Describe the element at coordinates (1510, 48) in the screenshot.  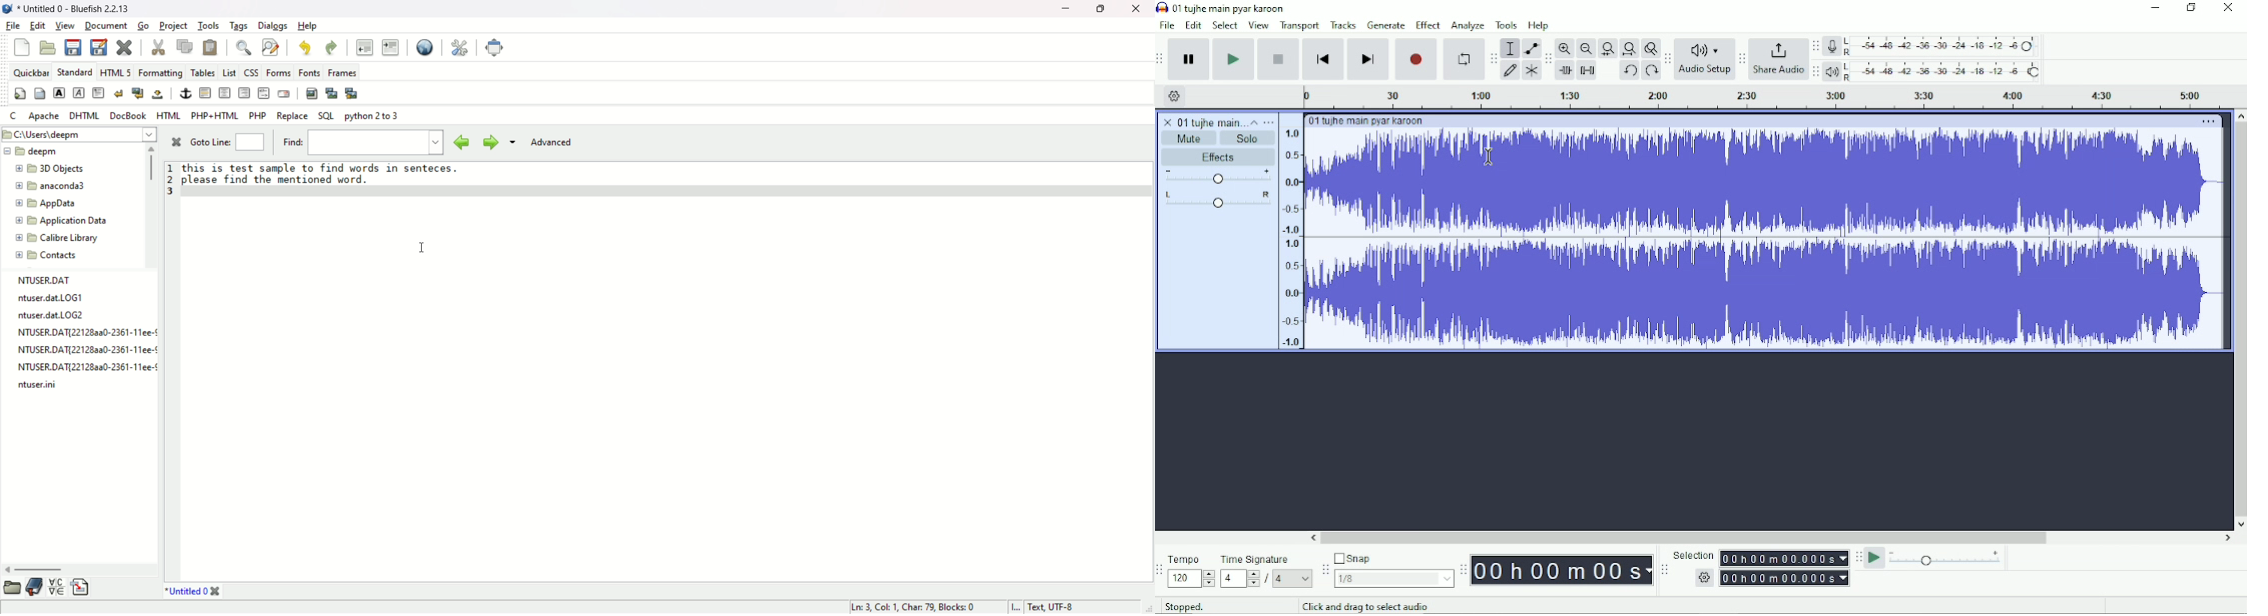
I see `Selection tool` at that location.